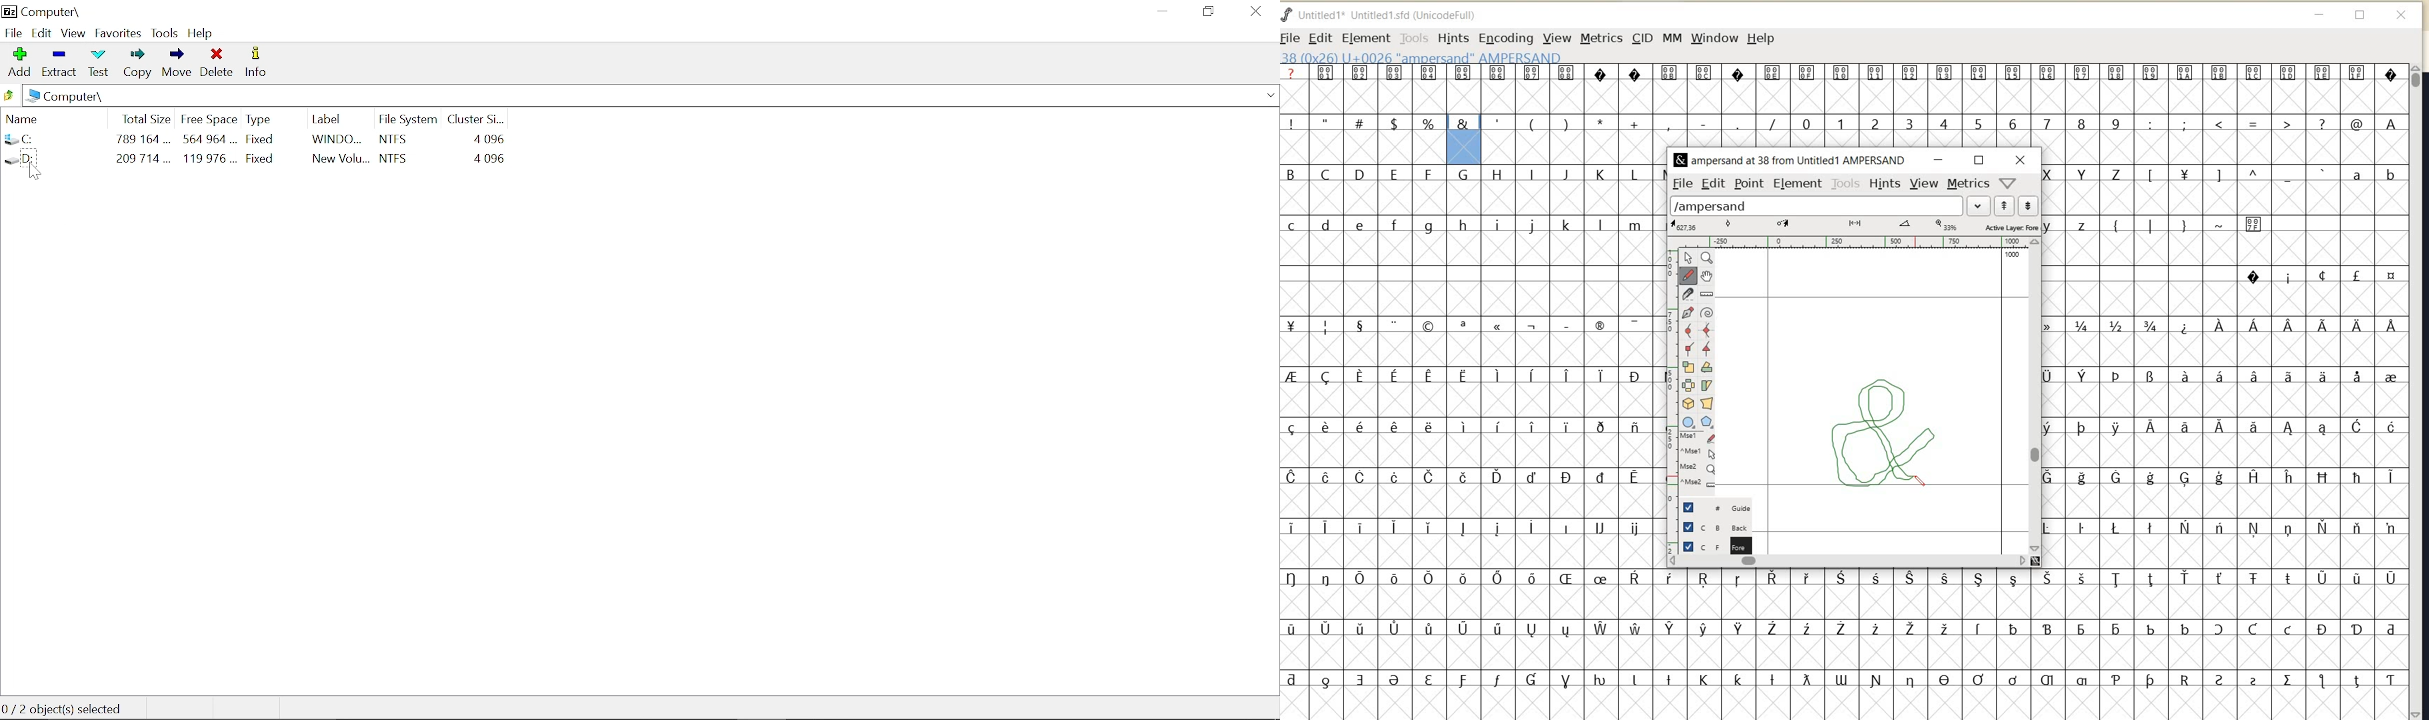 This screenshot has height=728, width=2436. What do you see at coordinates (330, 118) in the screenshot?
I see `label` at bounding box center [330, 118].